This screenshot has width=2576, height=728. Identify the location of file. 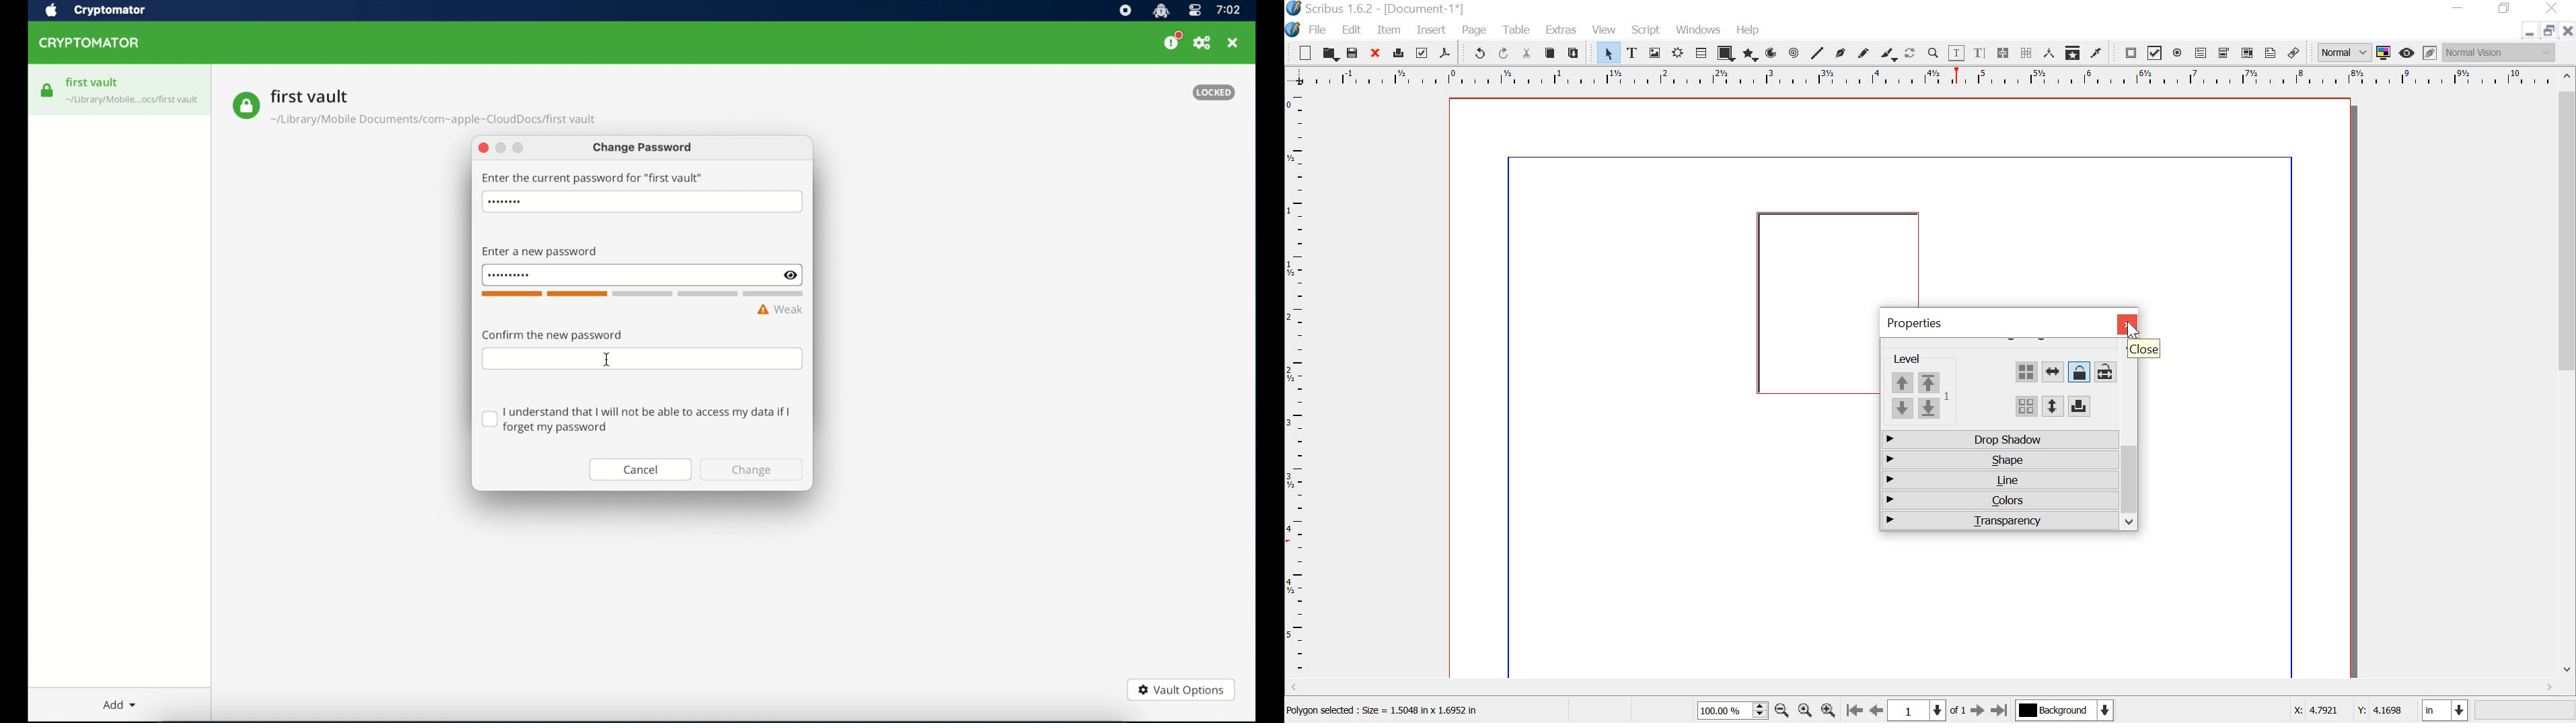
(1318, 30).